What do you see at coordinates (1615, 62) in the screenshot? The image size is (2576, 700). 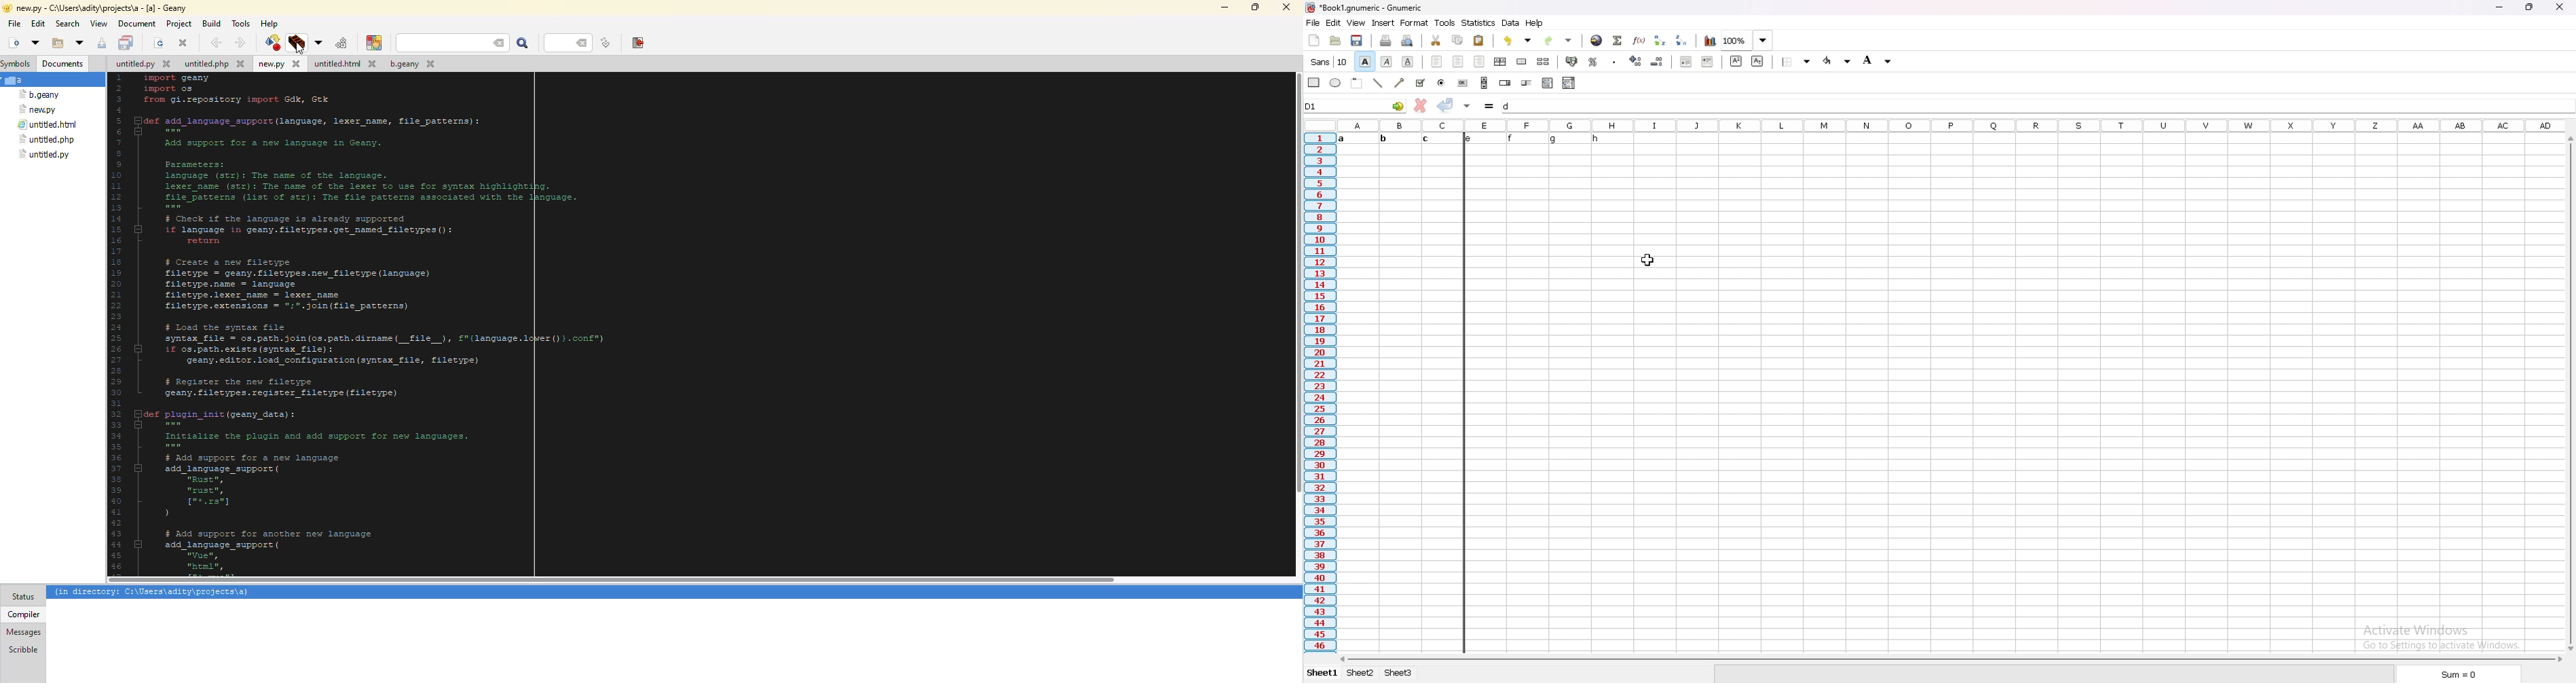 I see `thousands separator` at bounding box center [1615, 62].